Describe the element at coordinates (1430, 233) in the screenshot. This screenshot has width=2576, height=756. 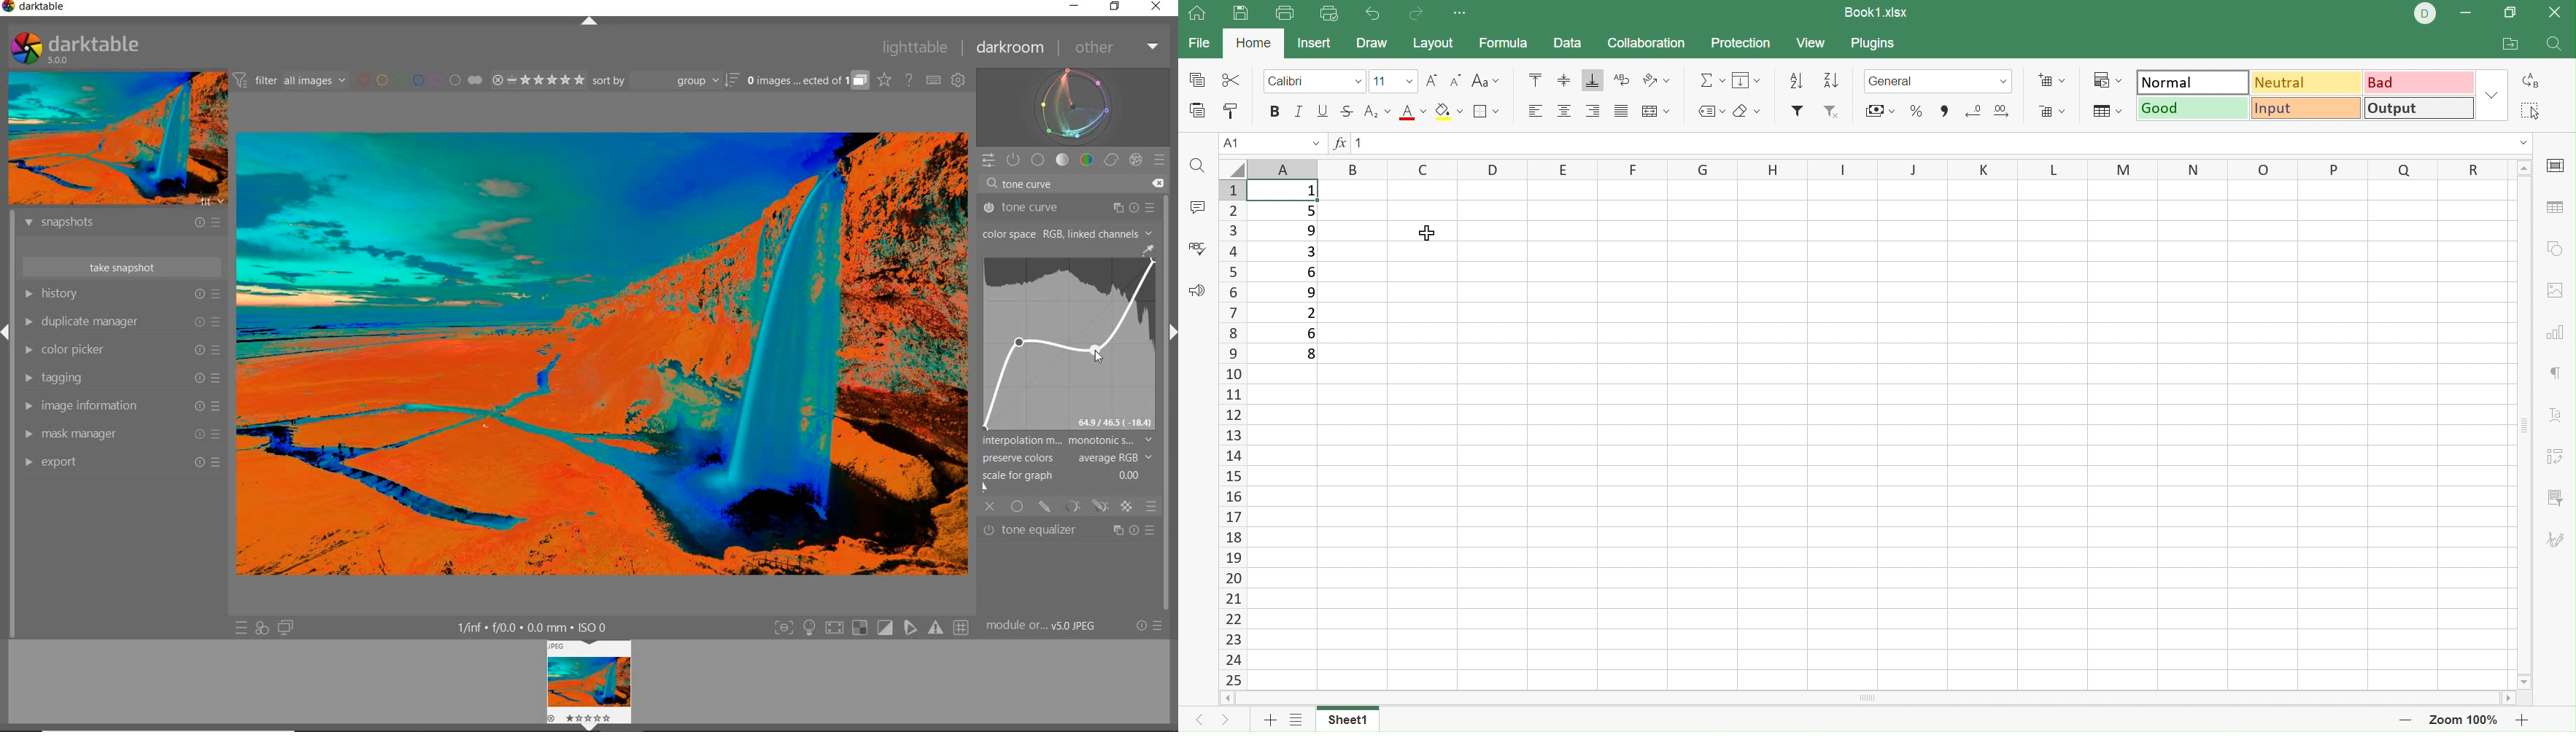
I see `Cursor` at that location.